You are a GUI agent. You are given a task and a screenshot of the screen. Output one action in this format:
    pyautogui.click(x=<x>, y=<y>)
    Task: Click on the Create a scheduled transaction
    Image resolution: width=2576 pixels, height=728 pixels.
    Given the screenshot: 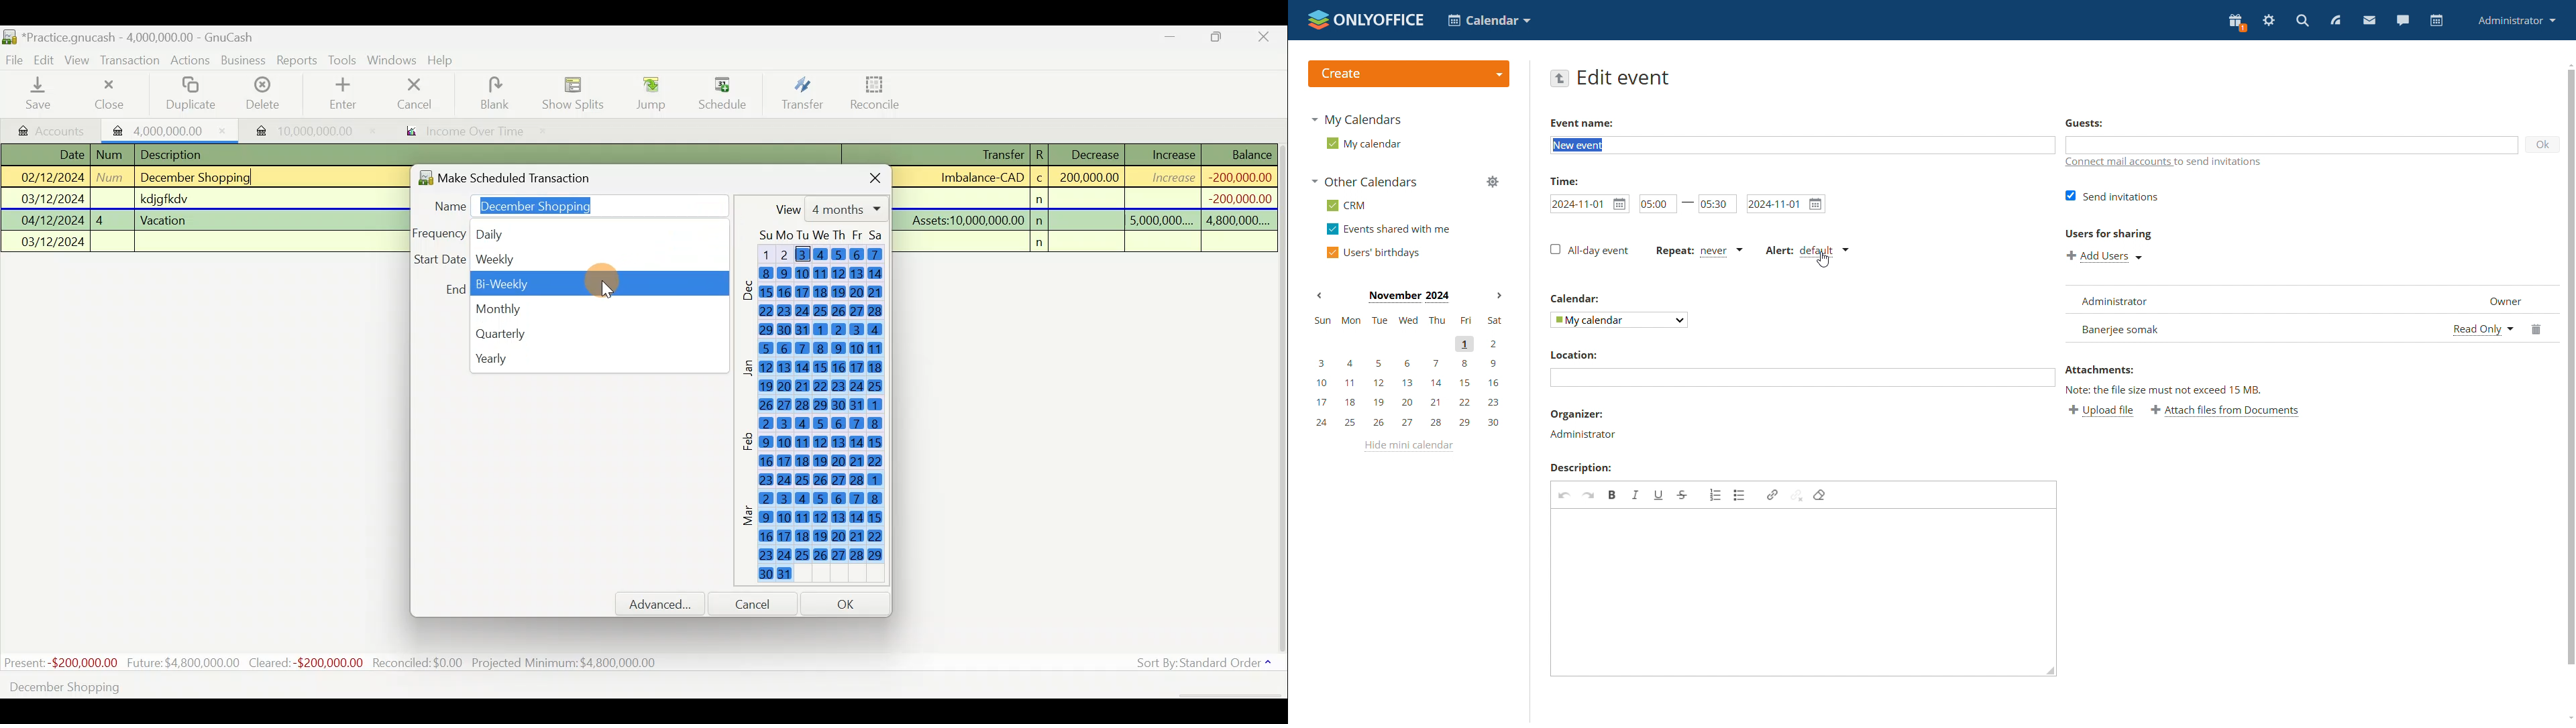 What is the action you would take?
    pyautogui.click(x=408, y=686)
    